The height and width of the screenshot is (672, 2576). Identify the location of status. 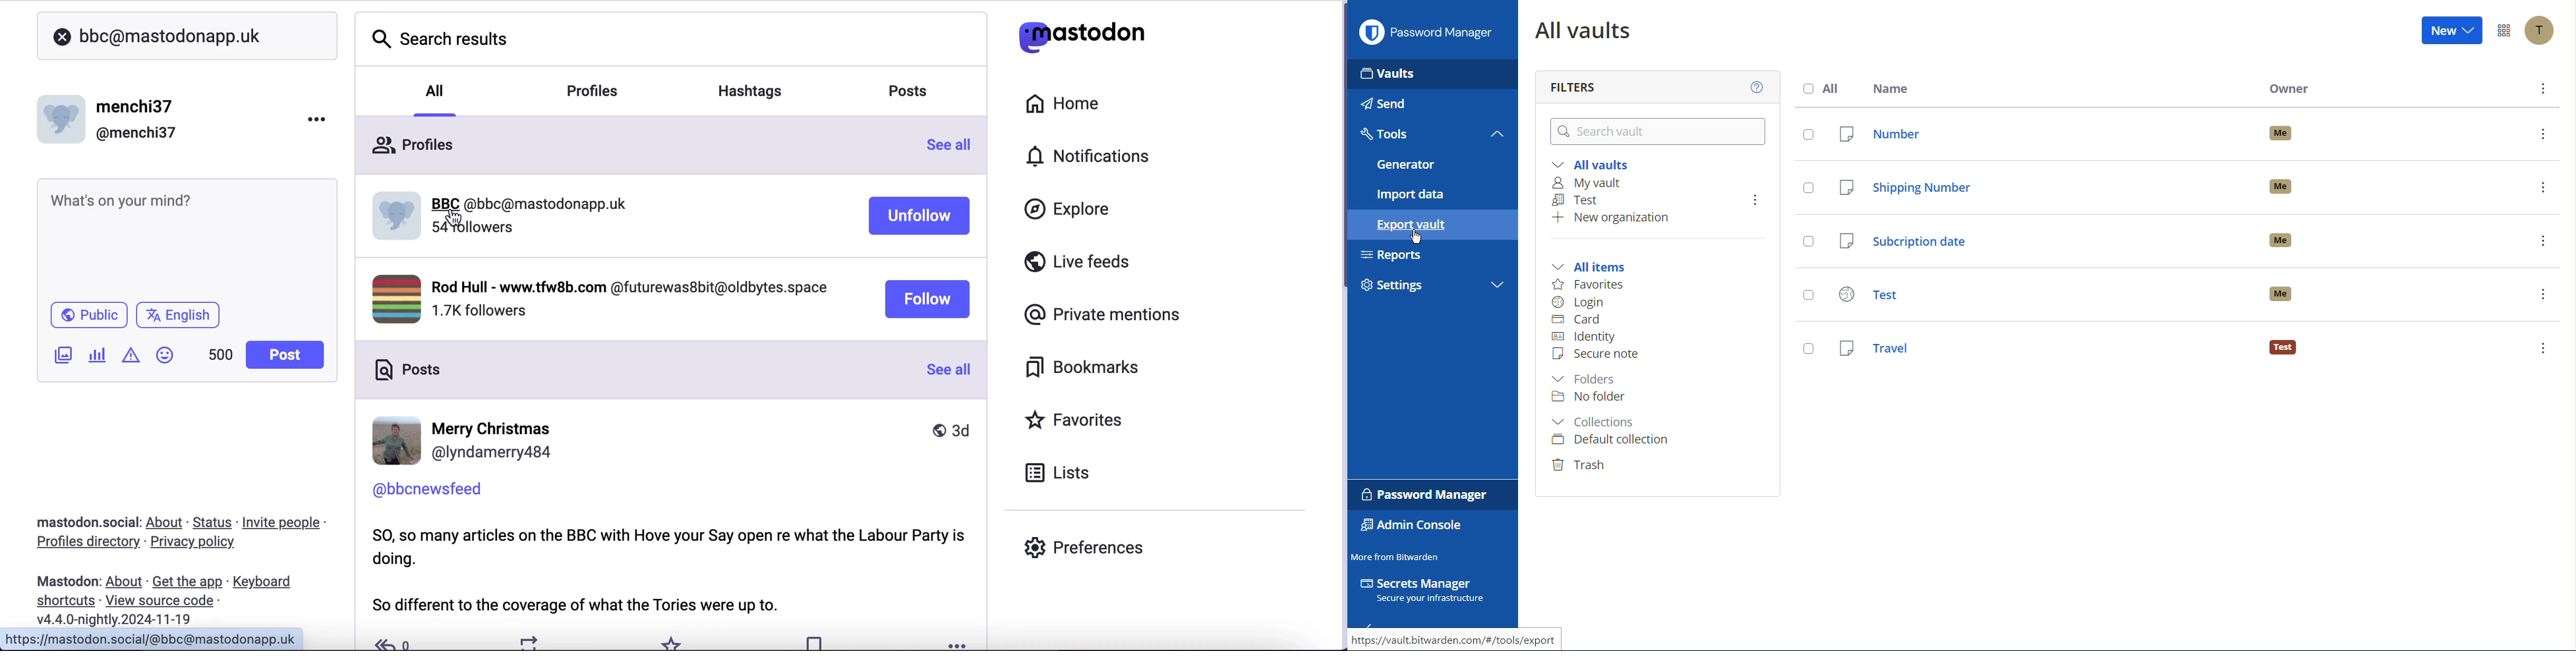
(214, 522).